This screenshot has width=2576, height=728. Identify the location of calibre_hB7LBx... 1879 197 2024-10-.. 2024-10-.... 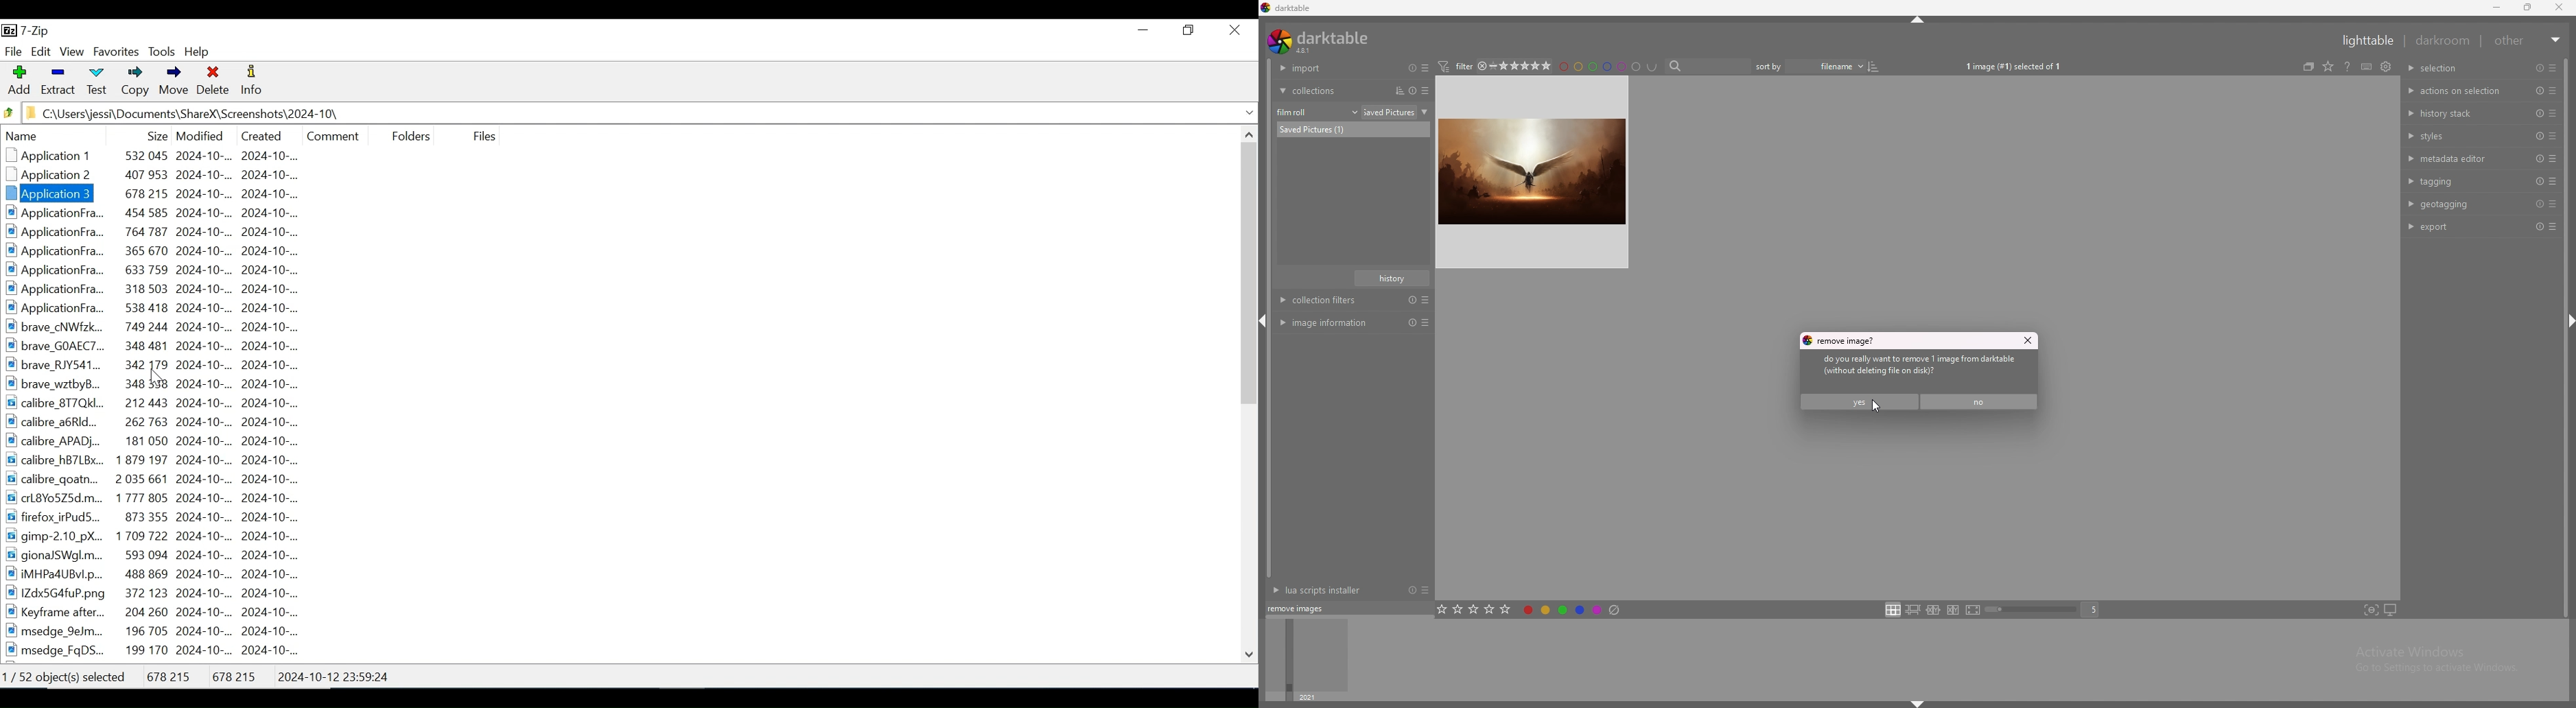
(162, 460).